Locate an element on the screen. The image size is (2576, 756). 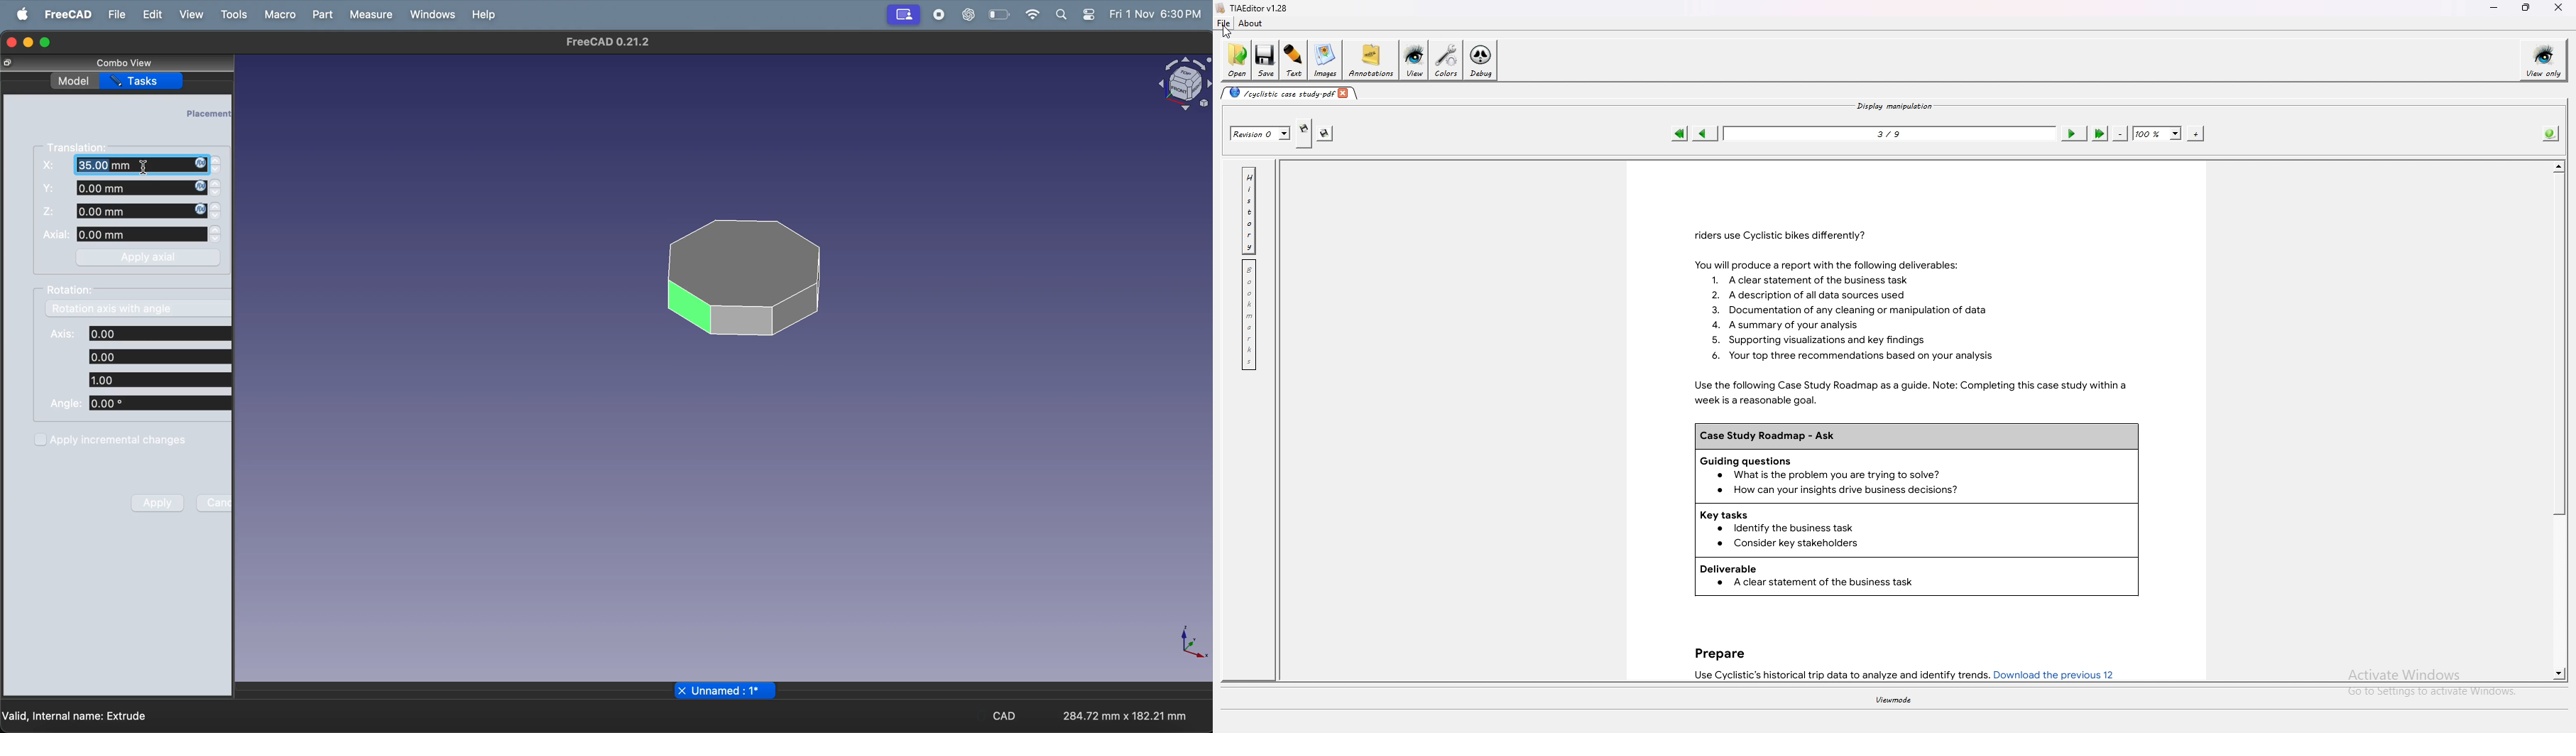
apple menu is located at coordinates (20, 14).